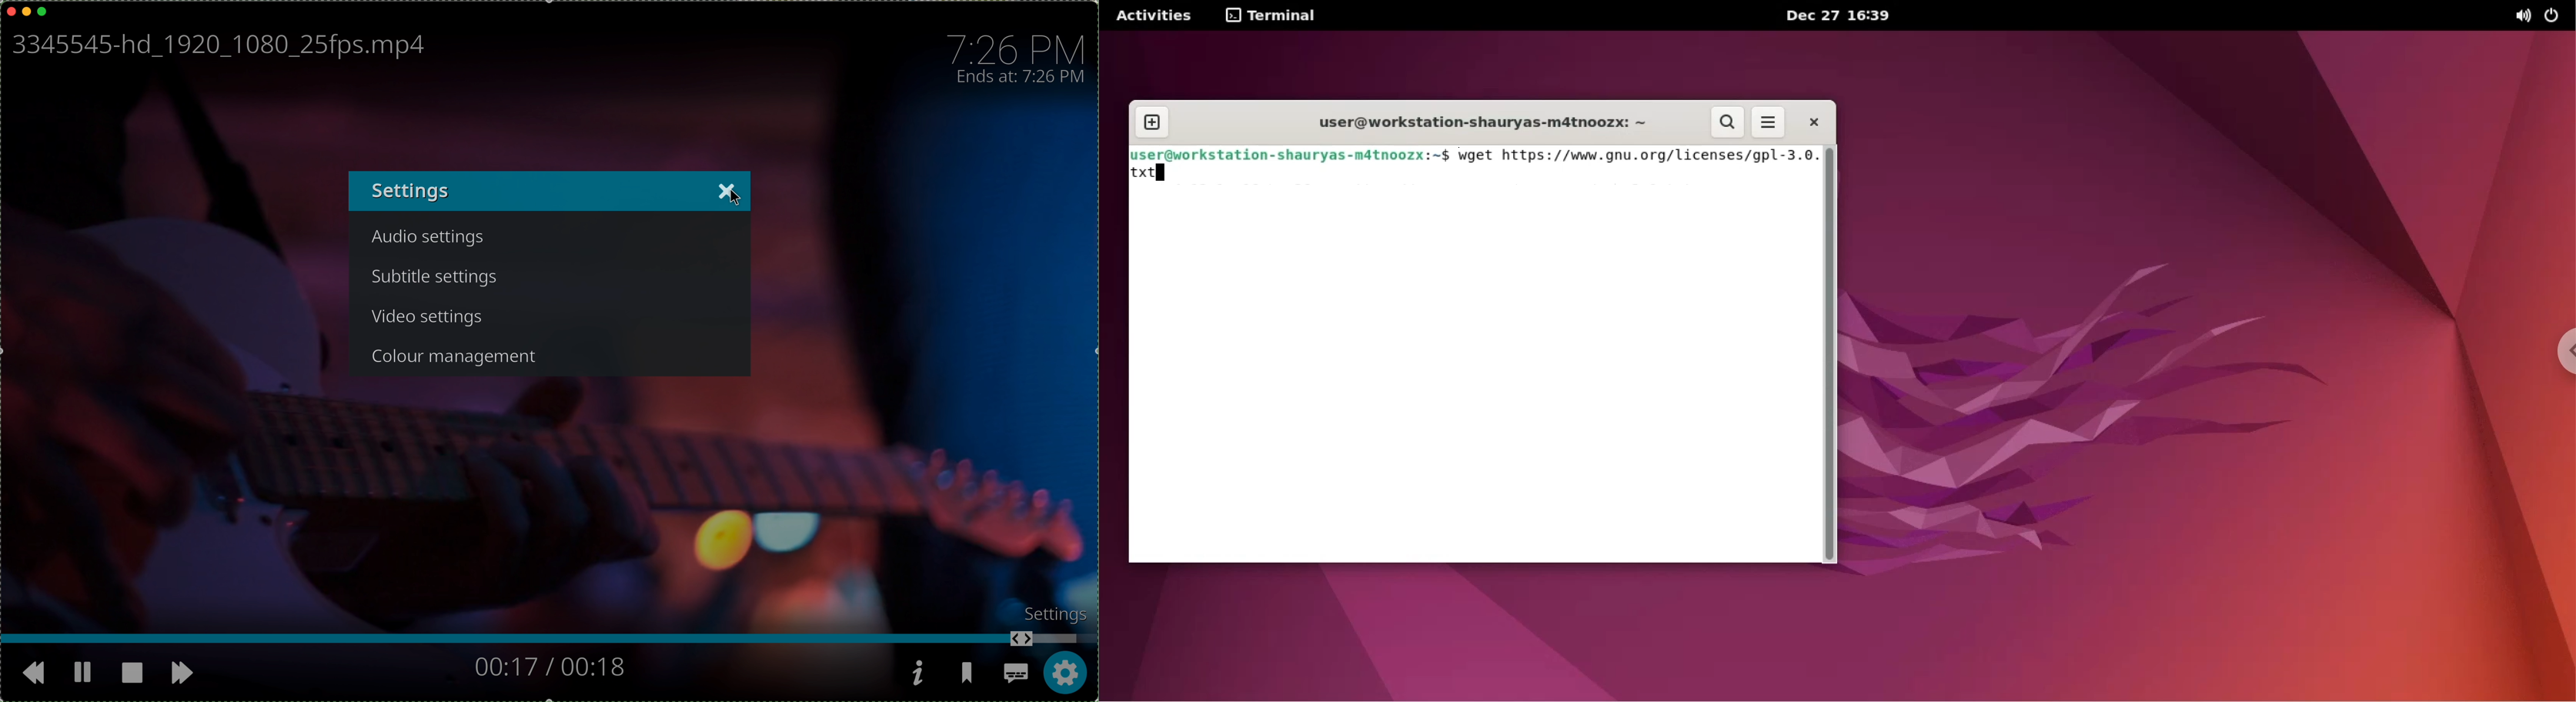 Image resolution: width=2576 pixels, height=728 pixels. What do you see at coordinates (460, 354) in the screenshot?
I see `colour management` at bounding box center [460, 354].